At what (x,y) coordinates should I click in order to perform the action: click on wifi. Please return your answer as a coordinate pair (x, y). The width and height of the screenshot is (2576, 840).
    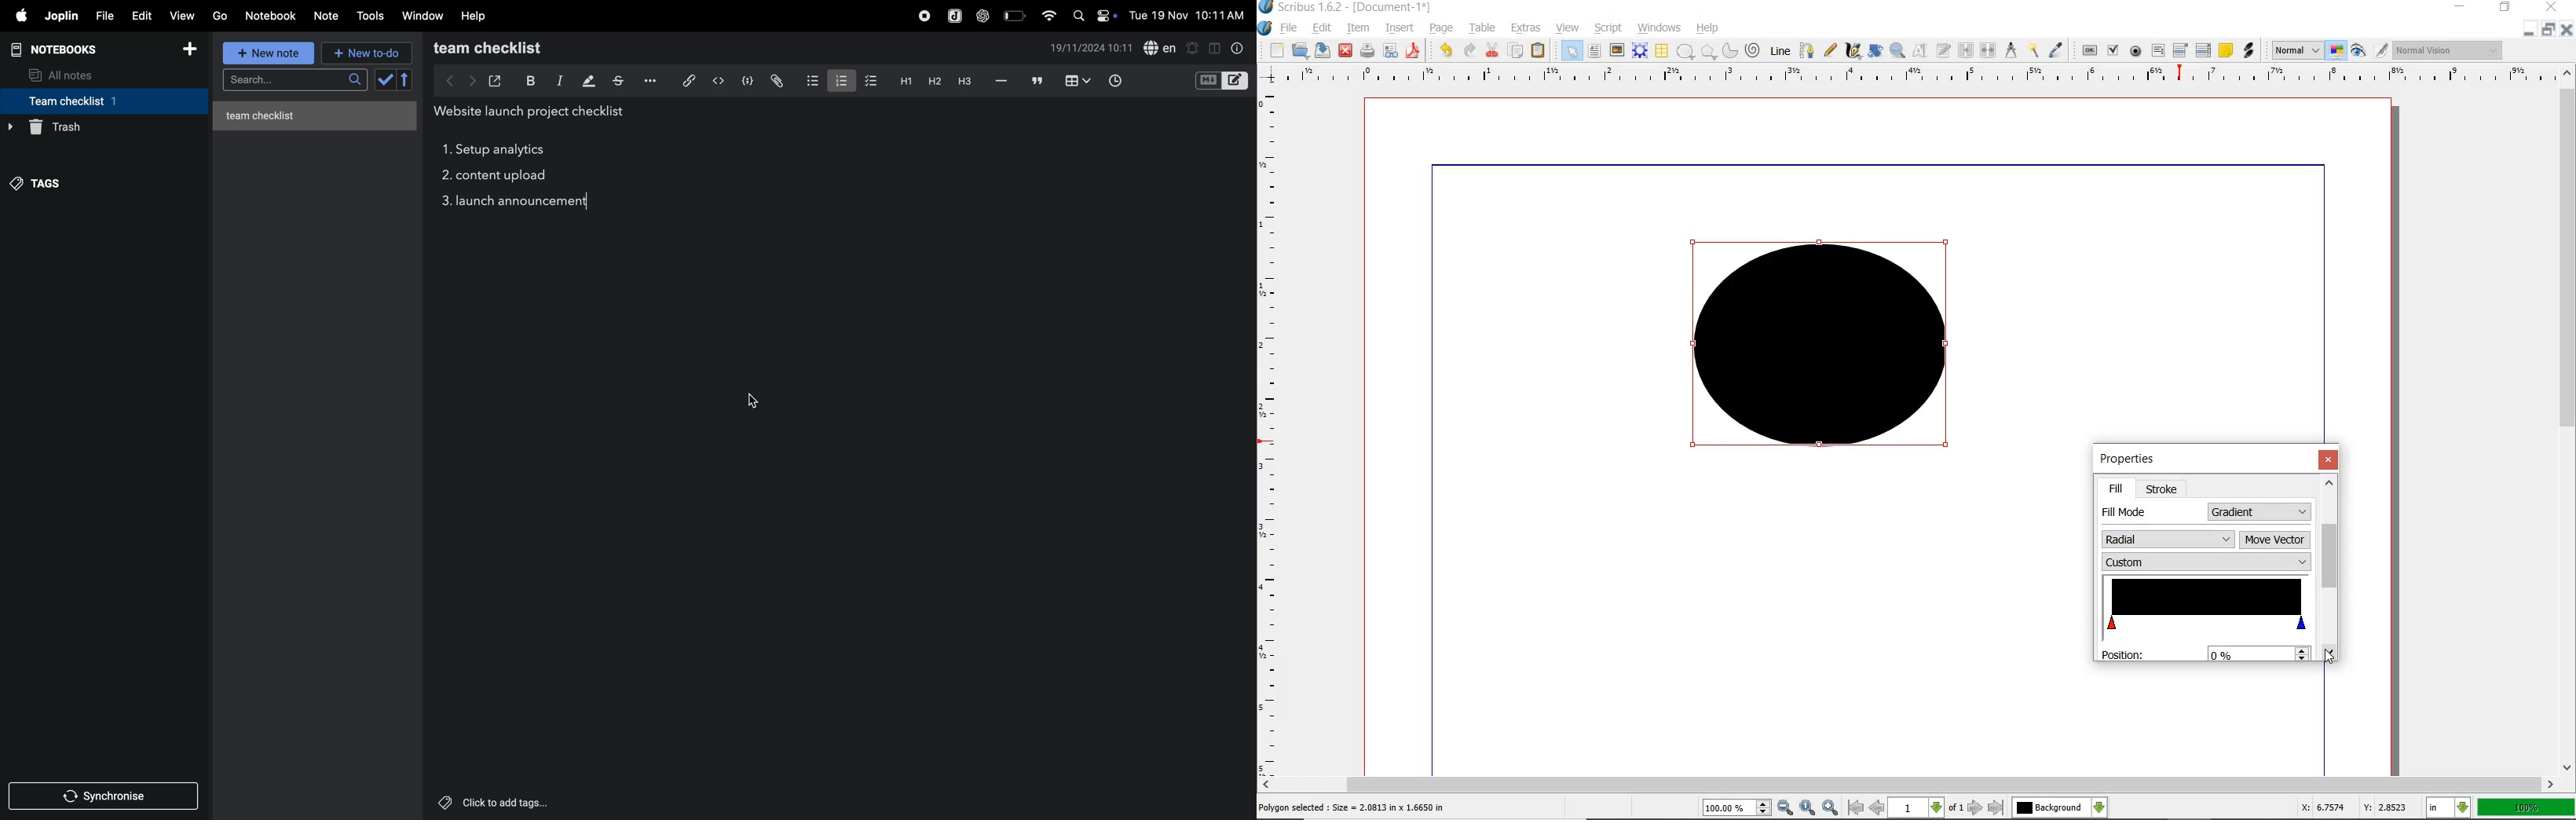
    Looking at the image, I should click on (1046, 15).